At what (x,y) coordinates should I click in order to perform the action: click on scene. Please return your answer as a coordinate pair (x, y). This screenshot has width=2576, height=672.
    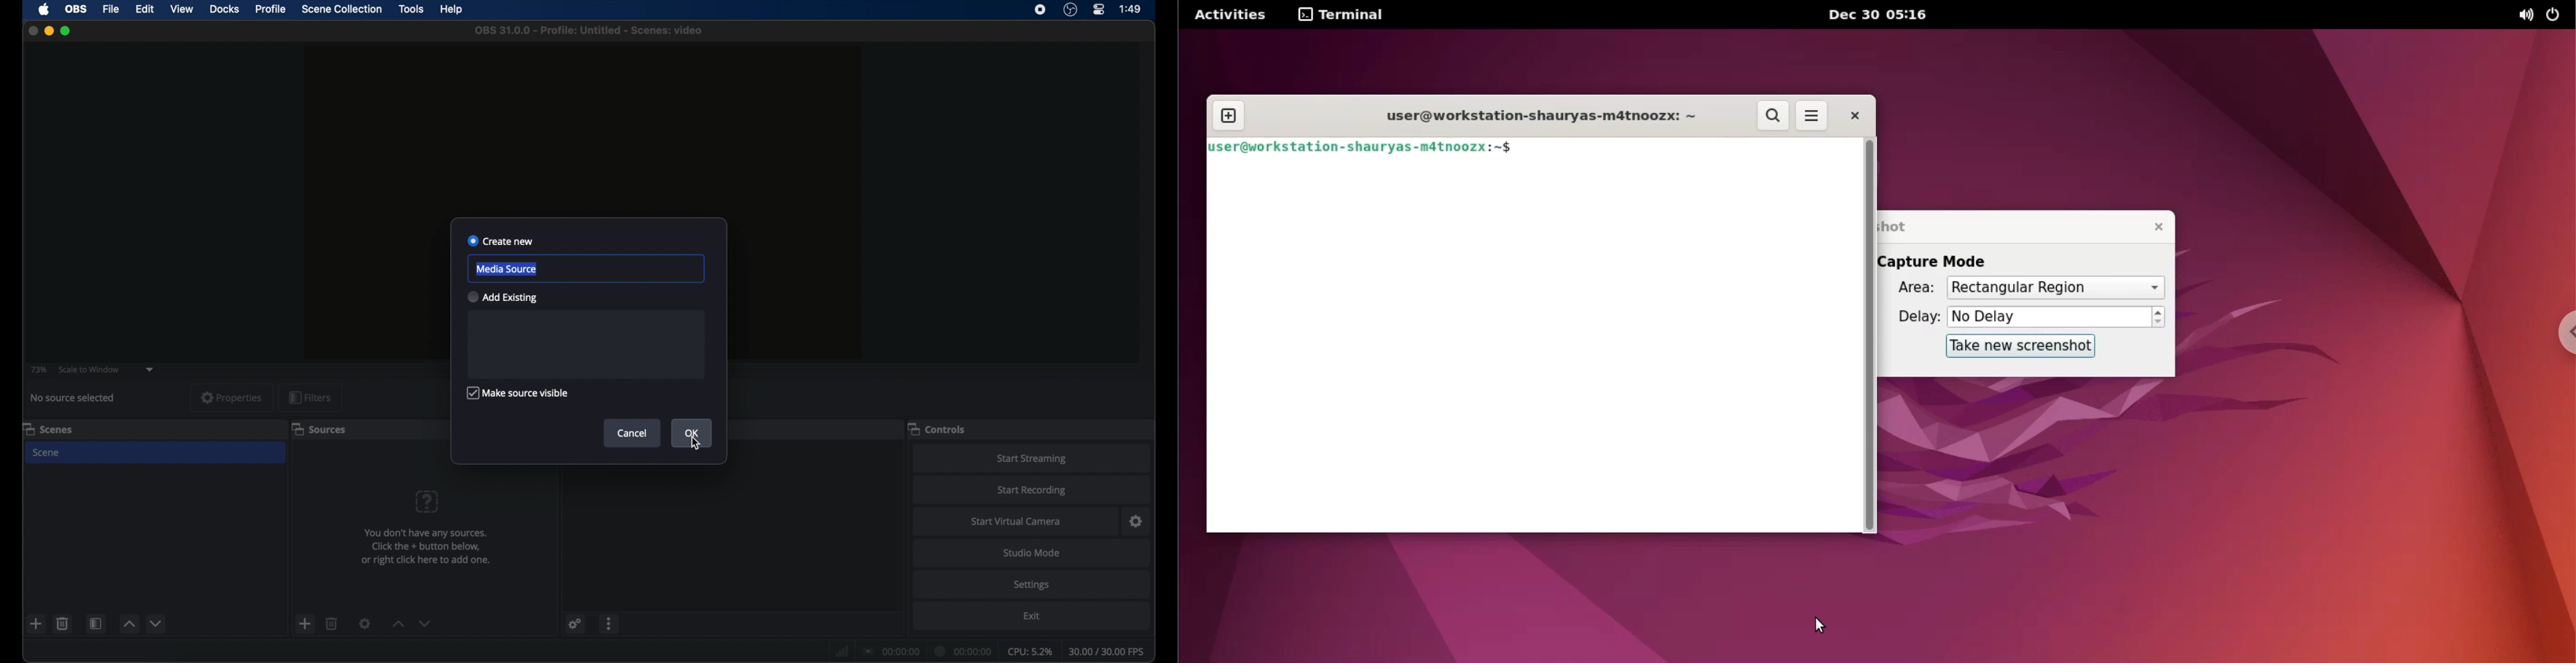
    Looking at the image, I should click on (48, 453).